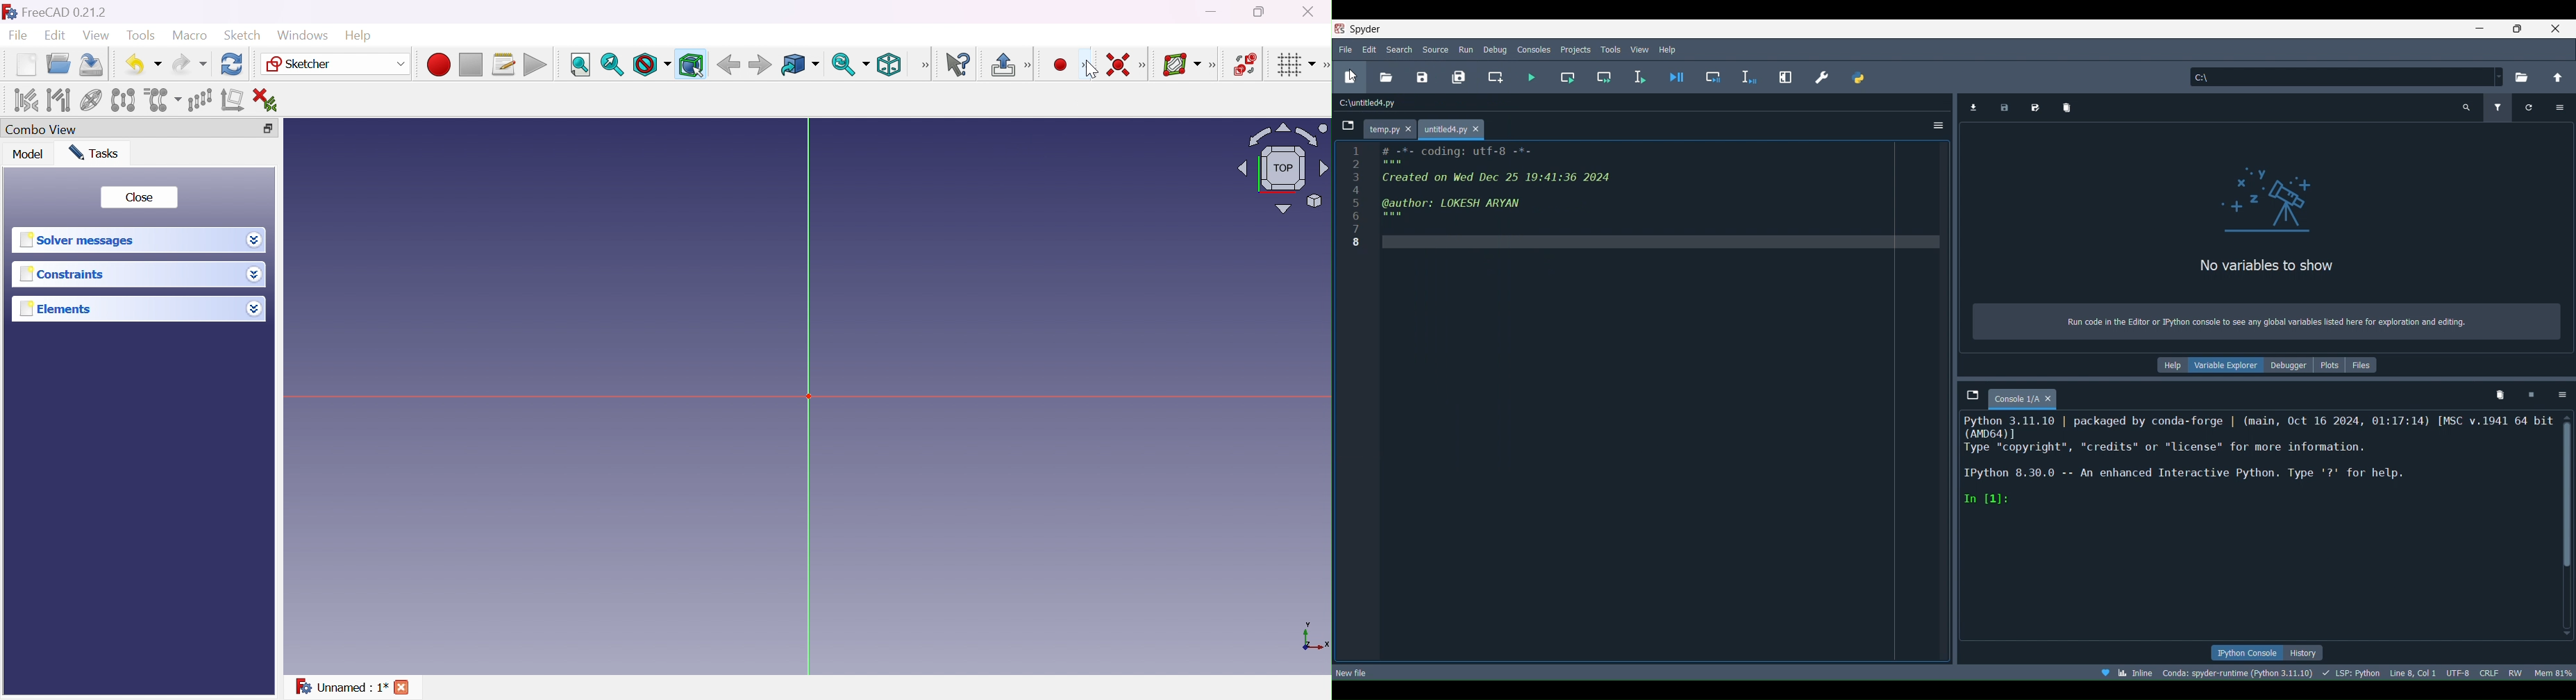 Image resolution: width=2576 pixels, height=700 pixels. I want to click on Toggle grid, so click(1295, 66).